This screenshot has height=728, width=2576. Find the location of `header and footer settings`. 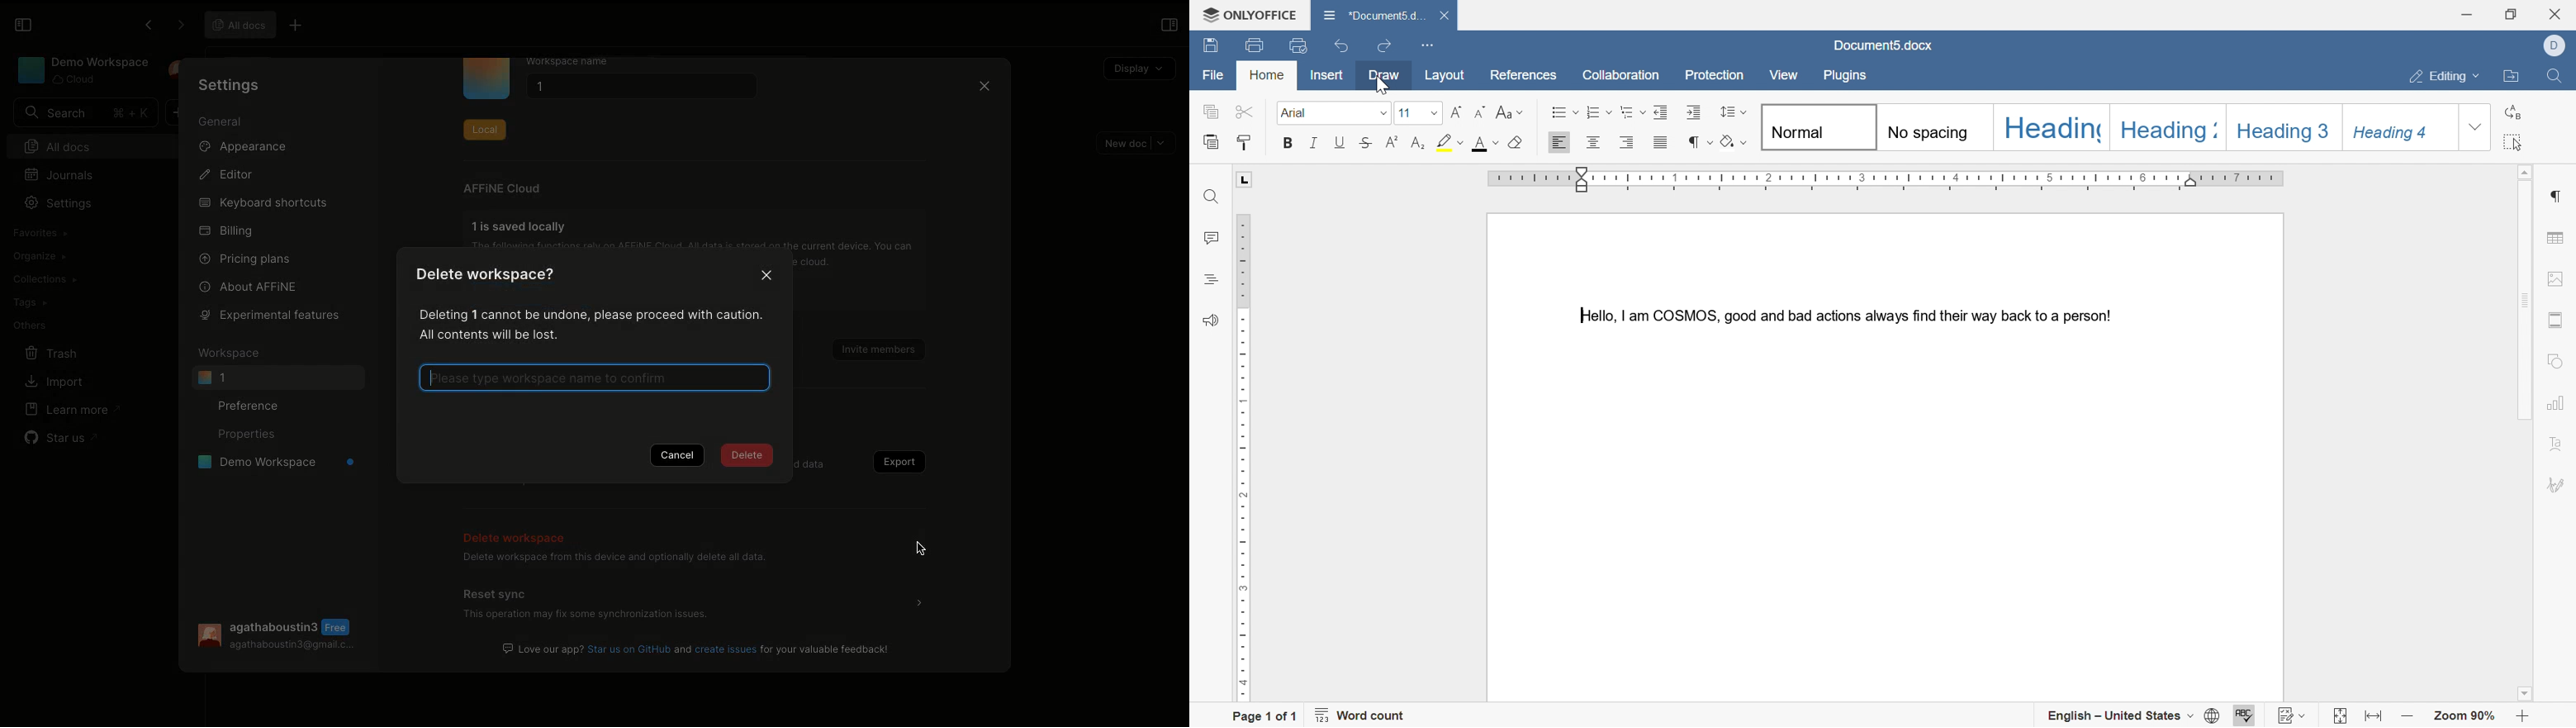

header and footer settings is located at coordinates (2555, 321).